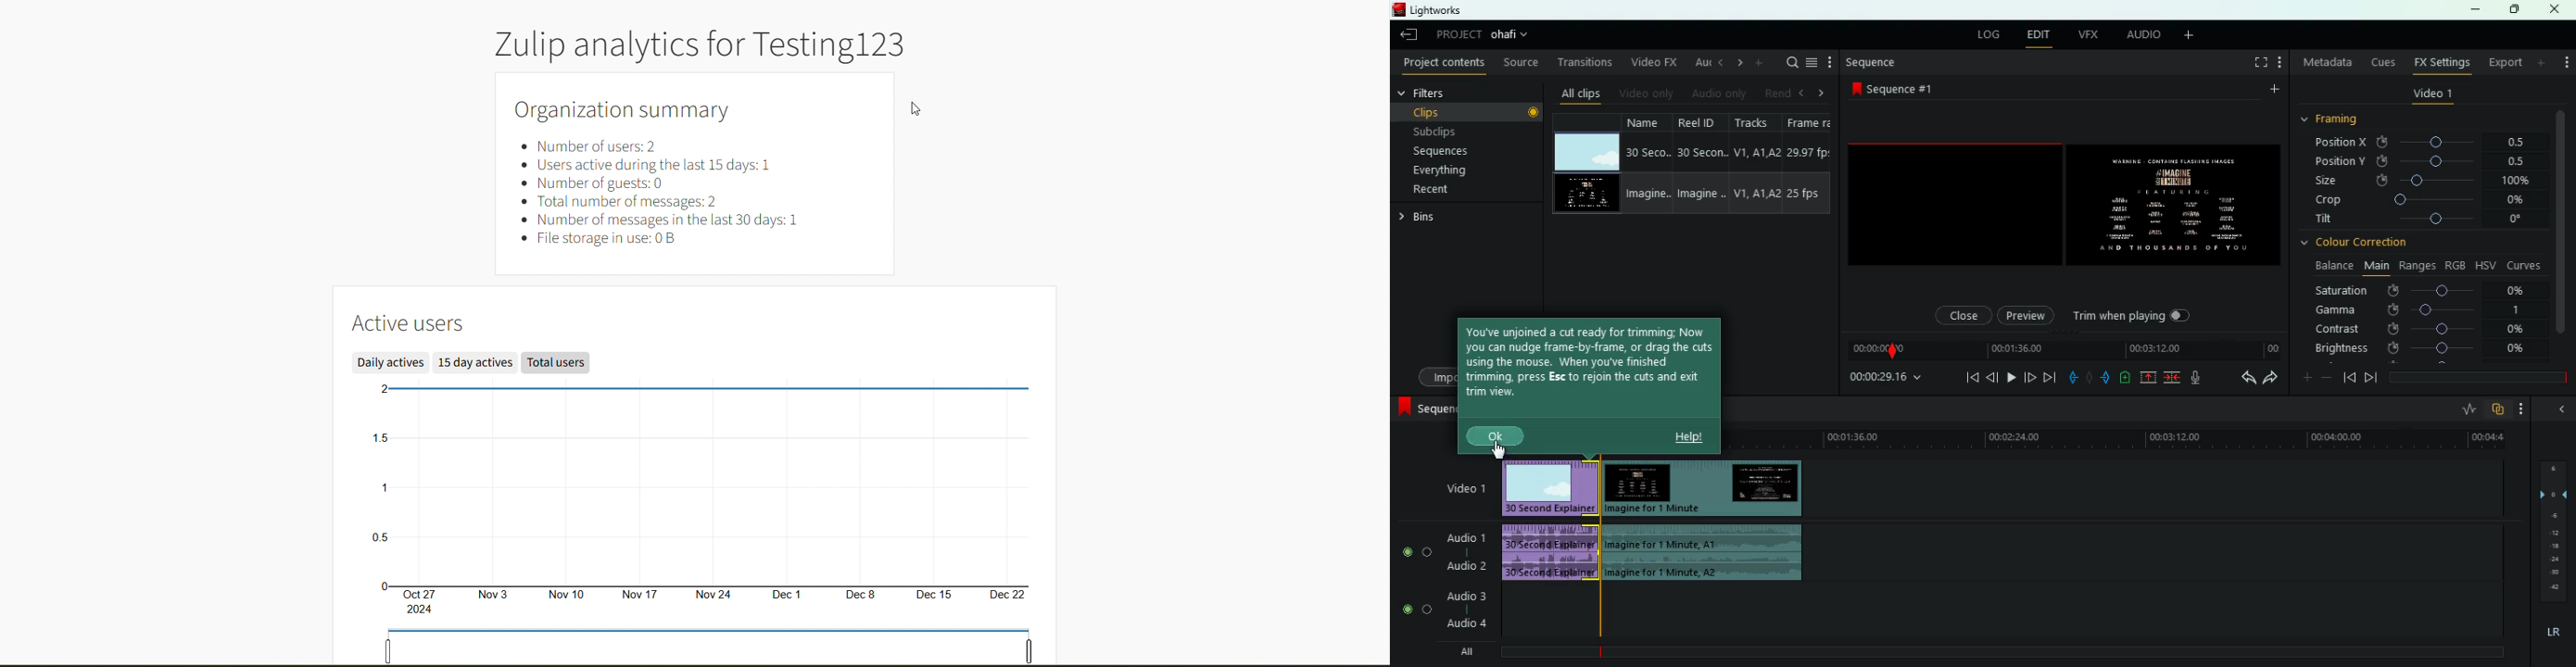 The image size is (2576, 672). Describe the element at coordinates (653, 165) in the screenshot. I see `Users active during the last 15 days: 1` at that location.